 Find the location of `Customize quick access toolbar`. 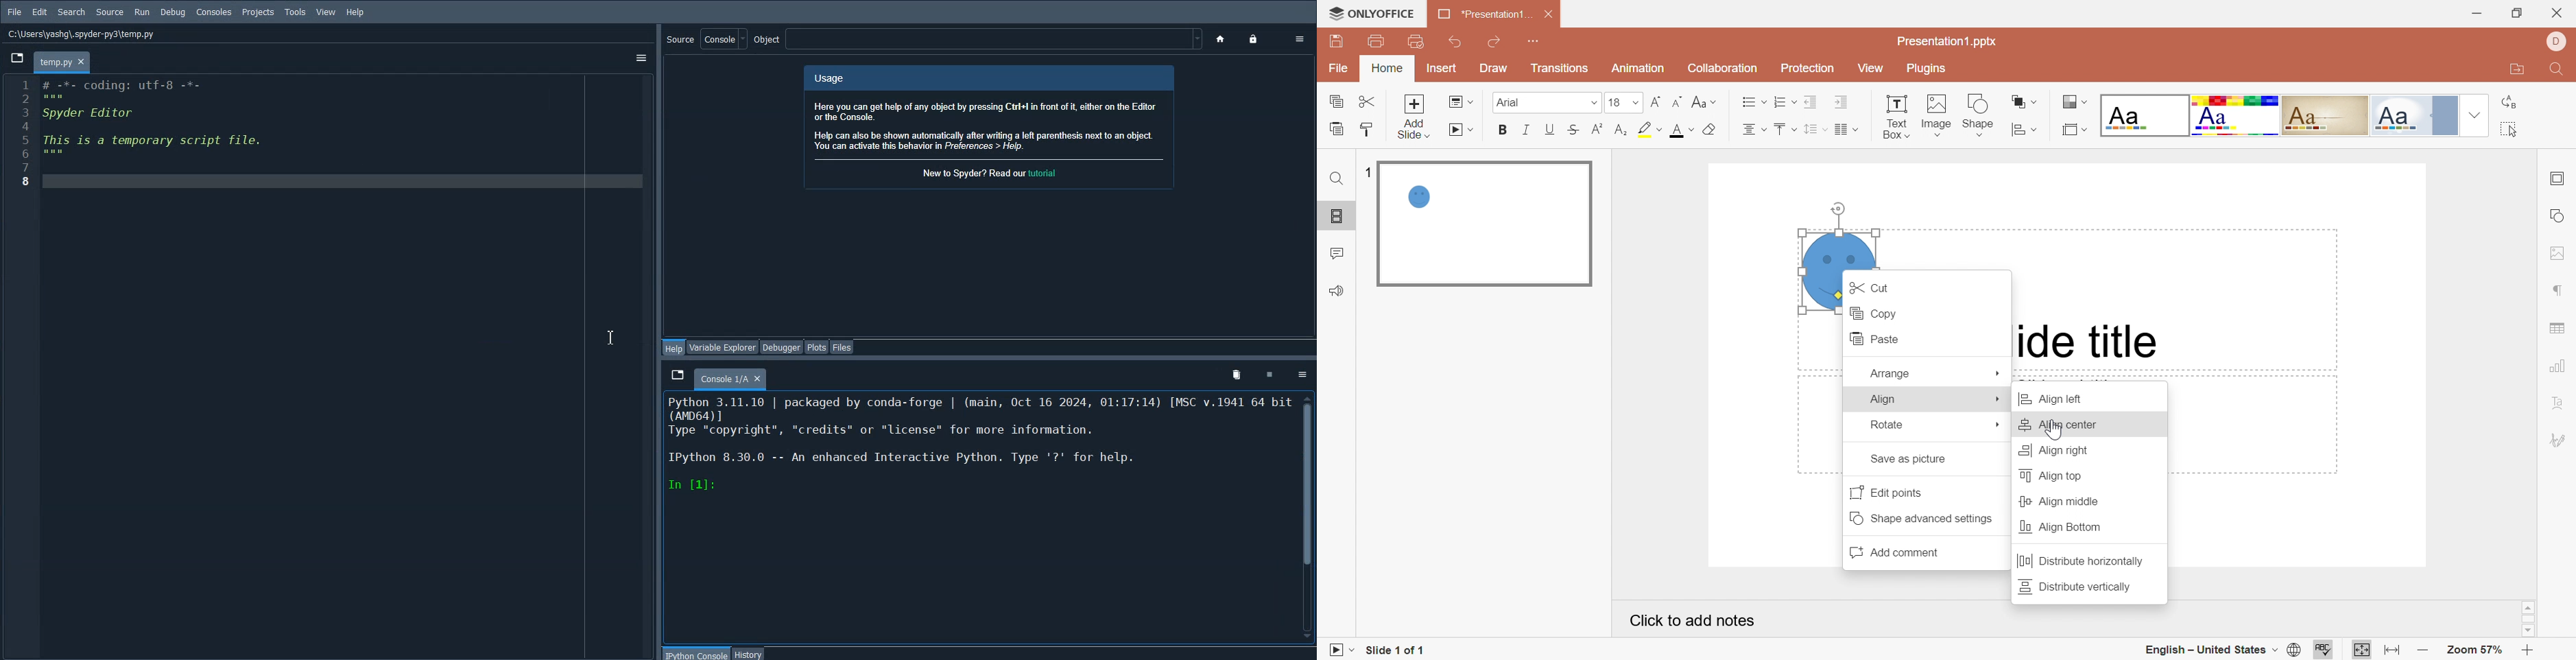

Customize quick access toolbar is located at coordinates (1534, 41).